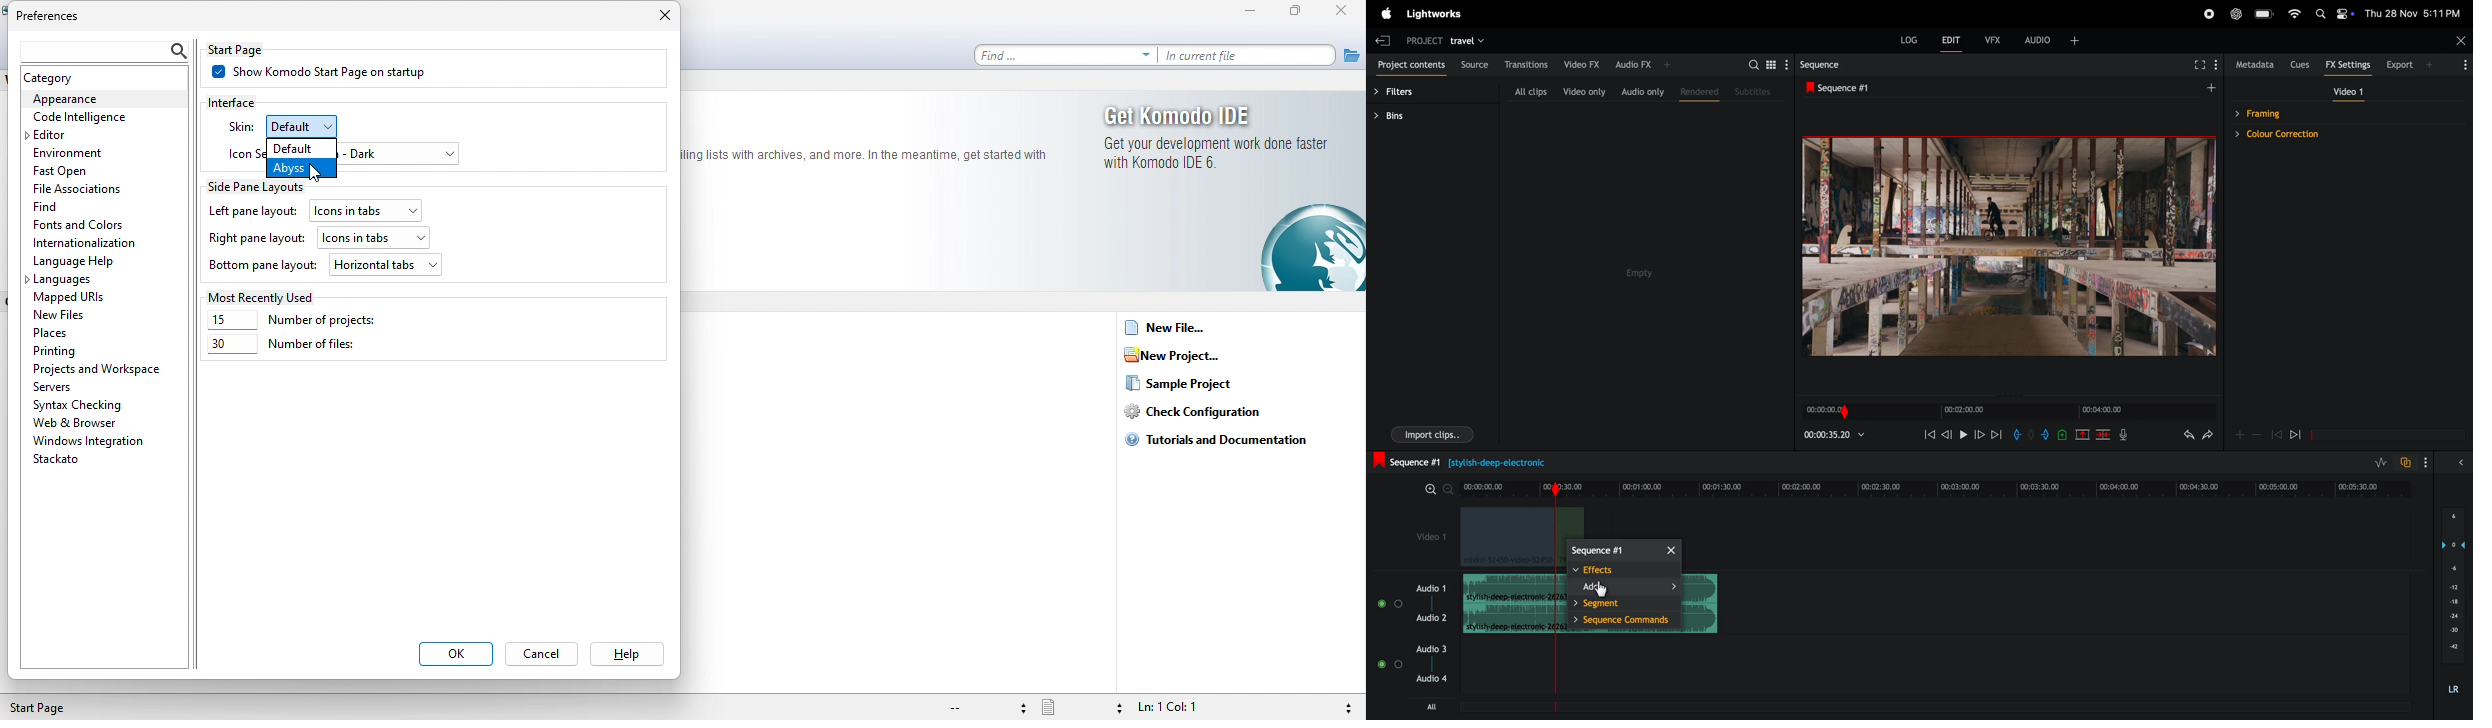 The width and height of the screenshot is (2492, 728). I want to click on record, so click(2208, 14).